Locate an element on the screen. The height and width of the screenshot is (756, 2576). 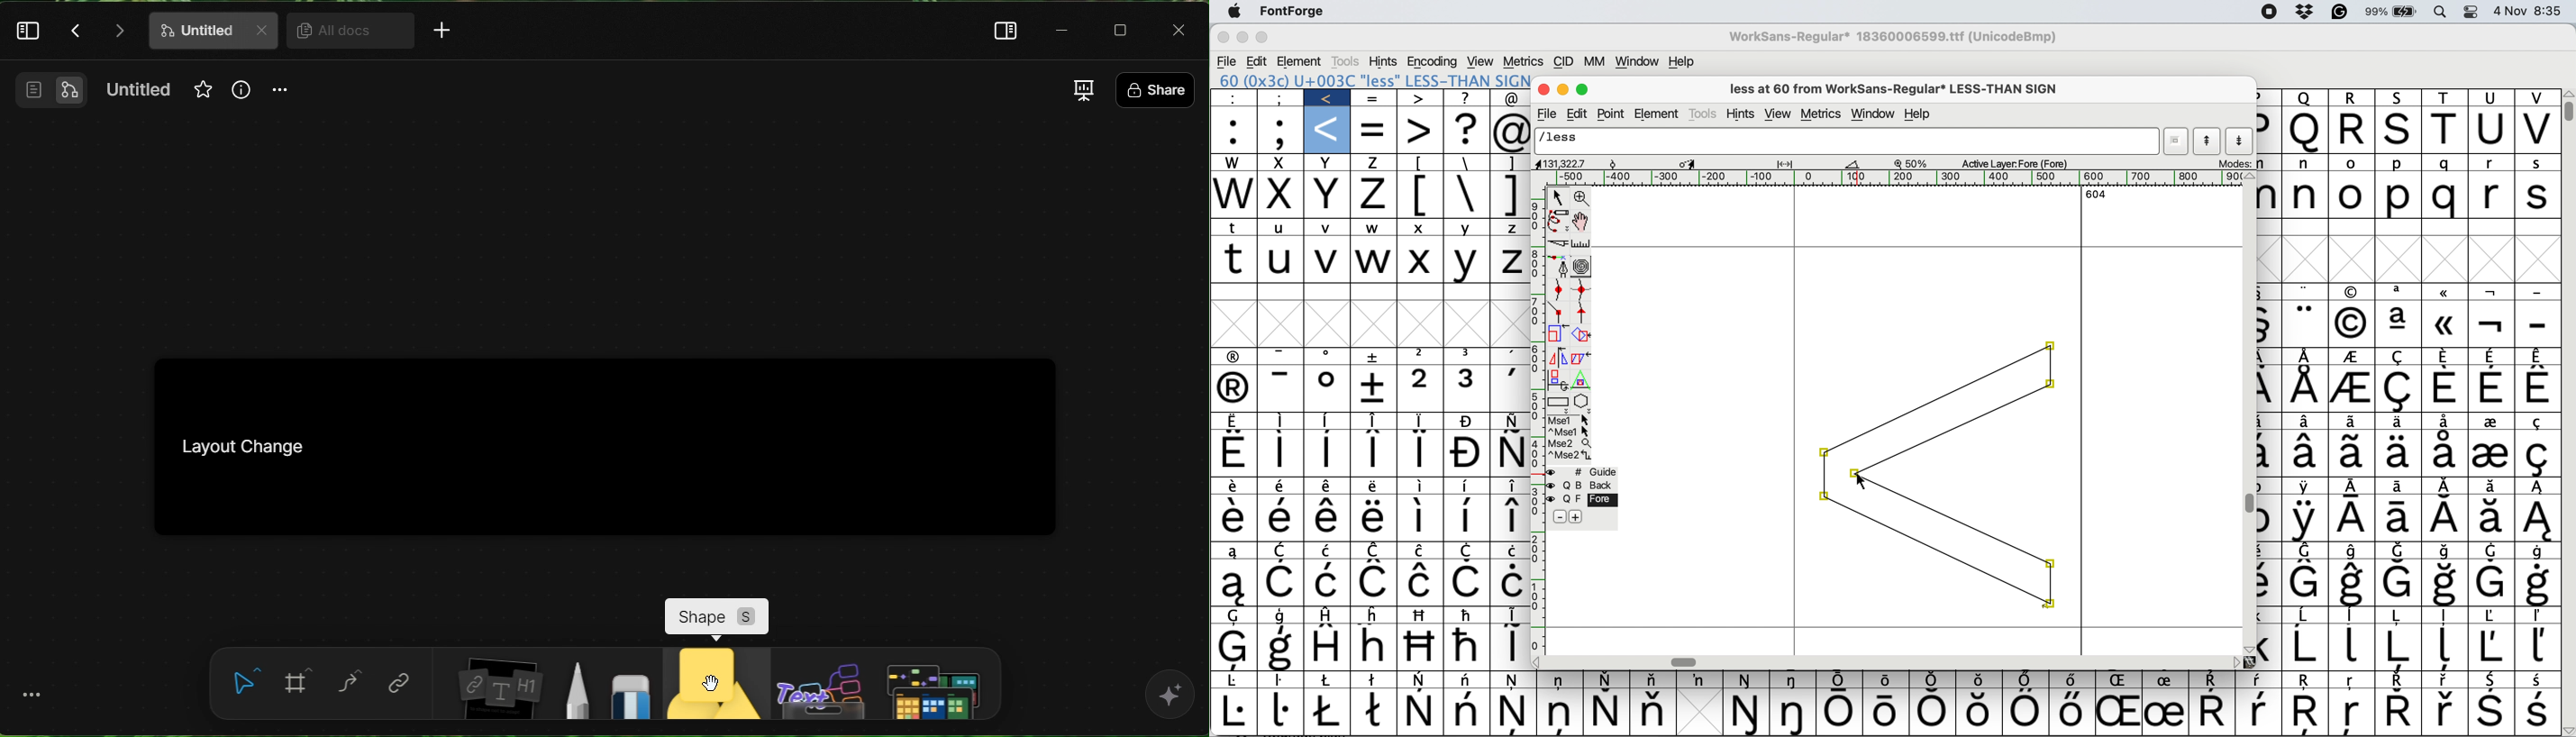
t is located at coordinates (1238, 228).